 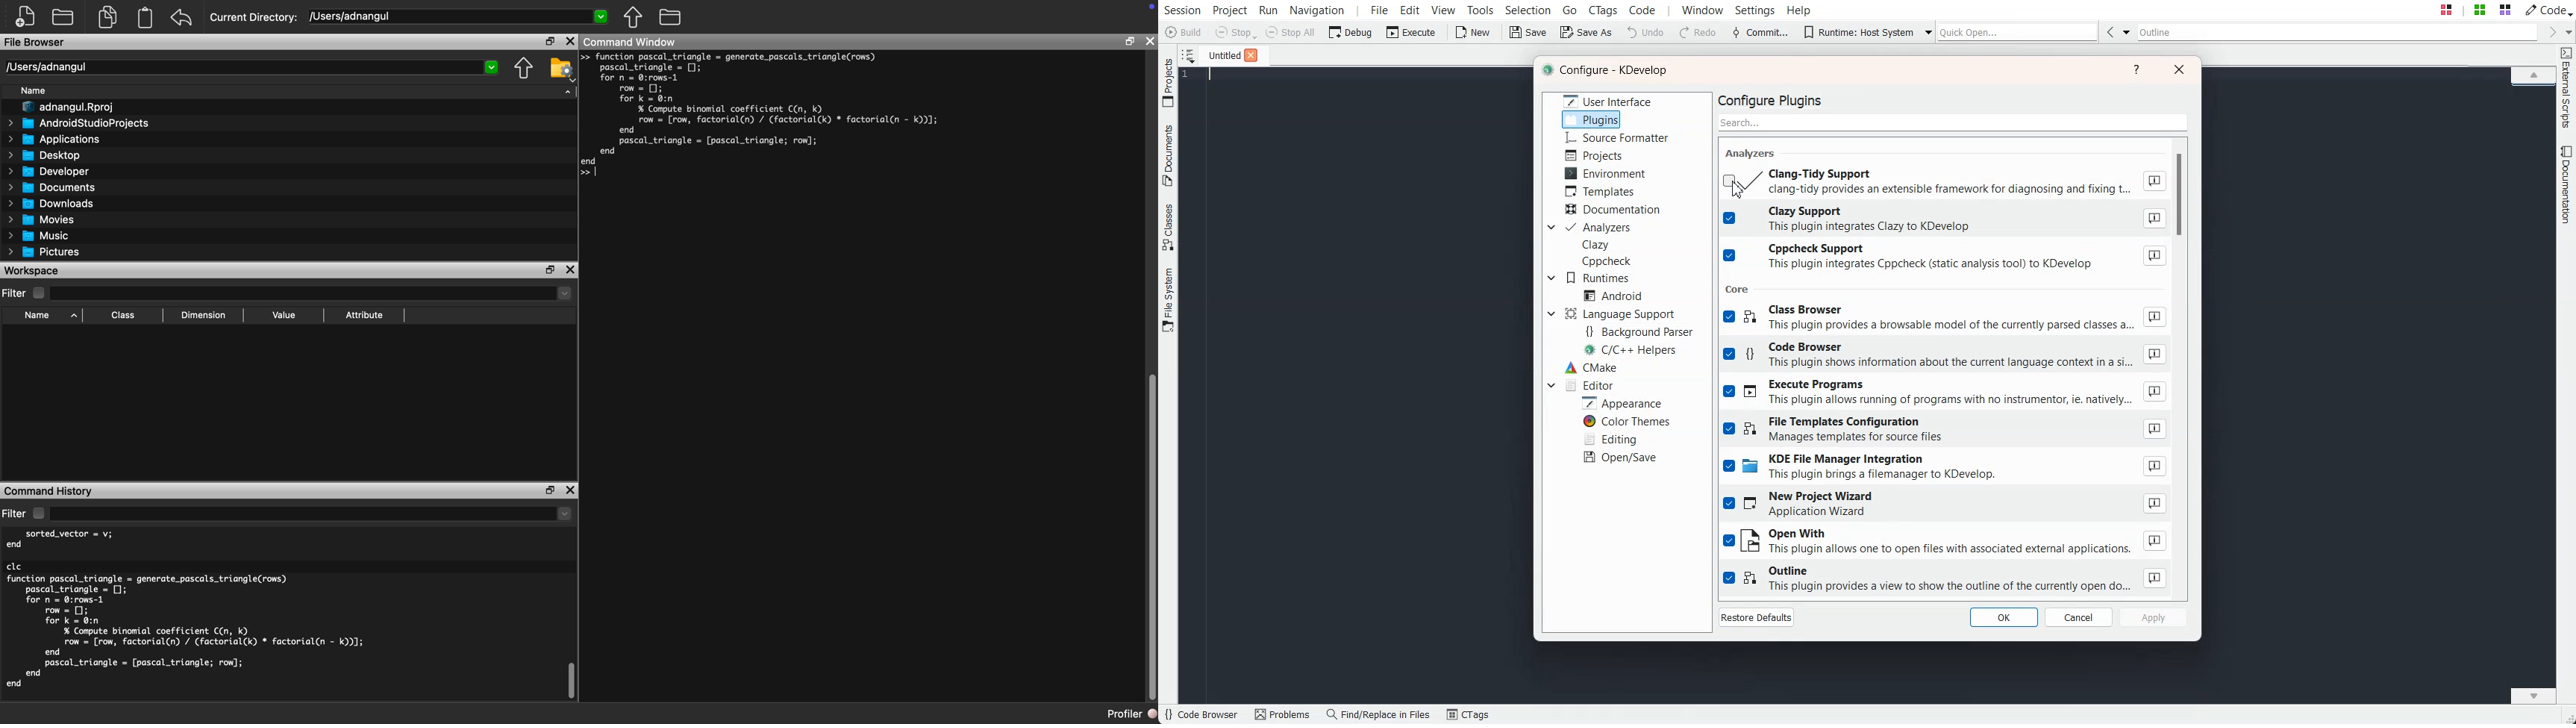 What do you see at coordinates (2155, 578) in the screenshot?
I see `About` at bounding box center [2155, 578].